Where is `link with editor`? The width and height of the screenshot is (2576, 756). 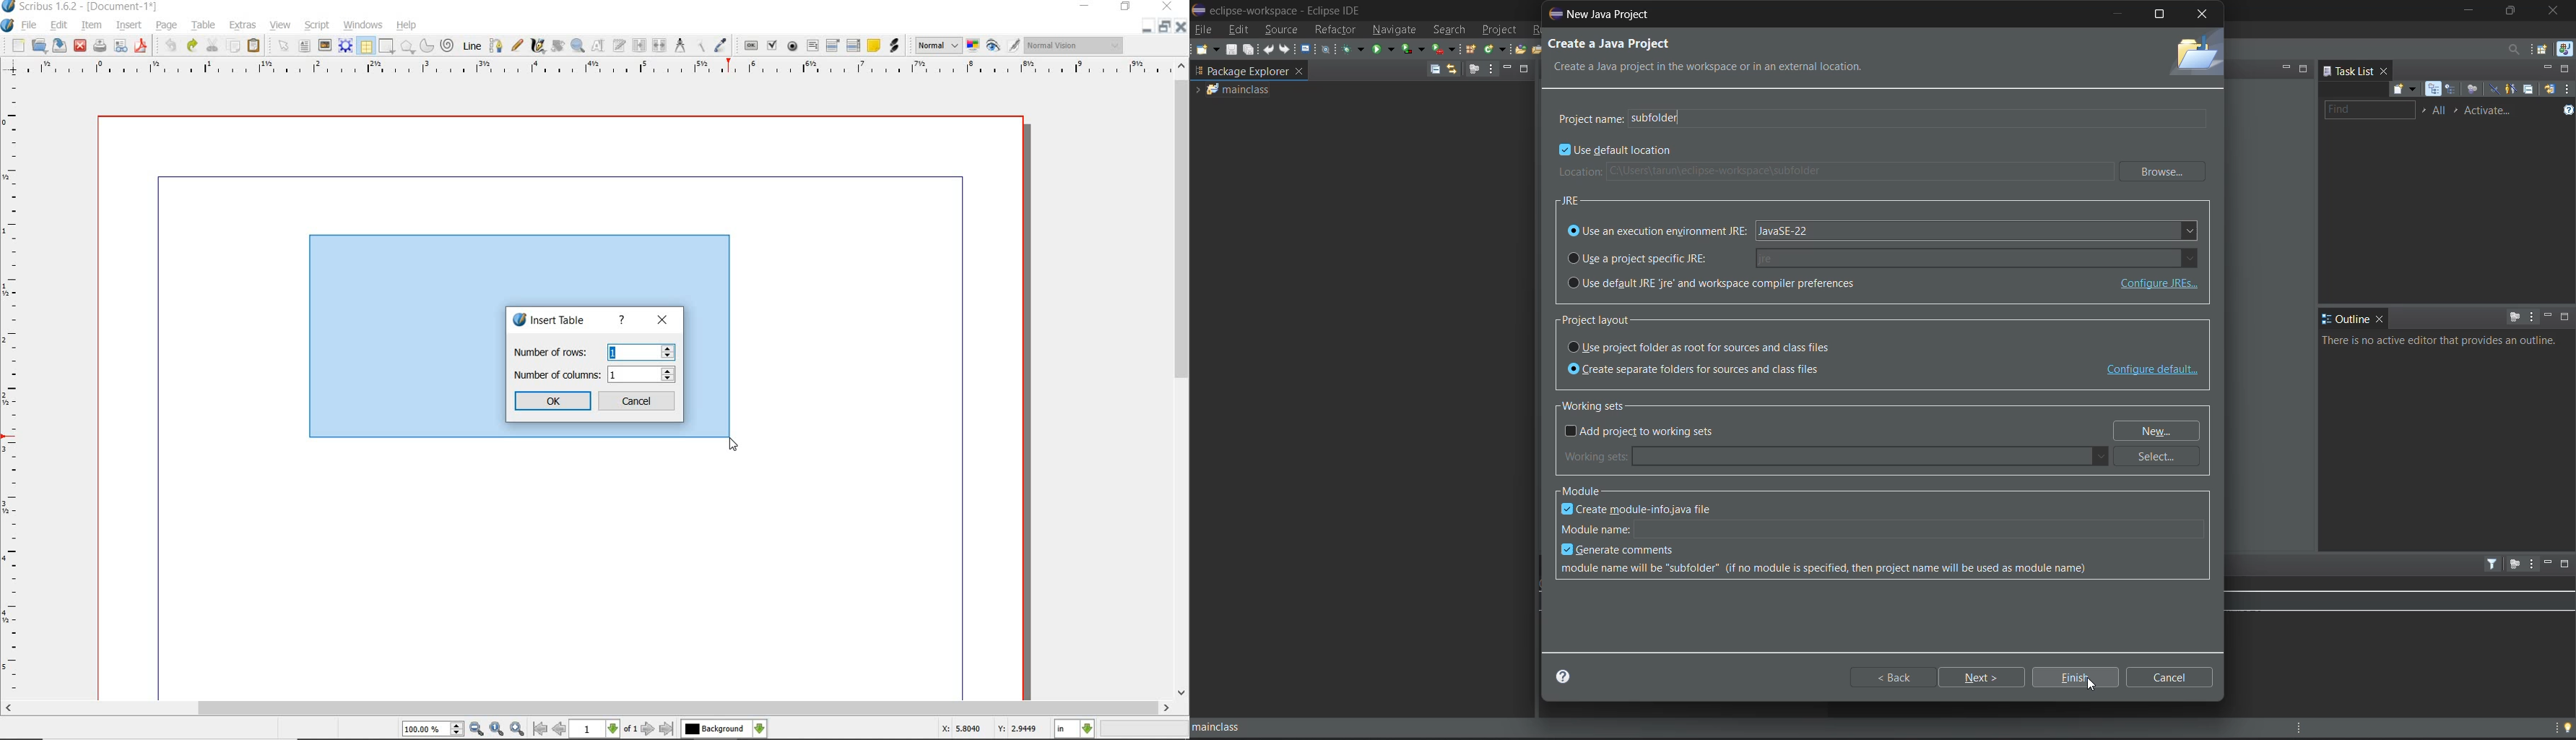 link with editor is located at coordinates (1452, 69).